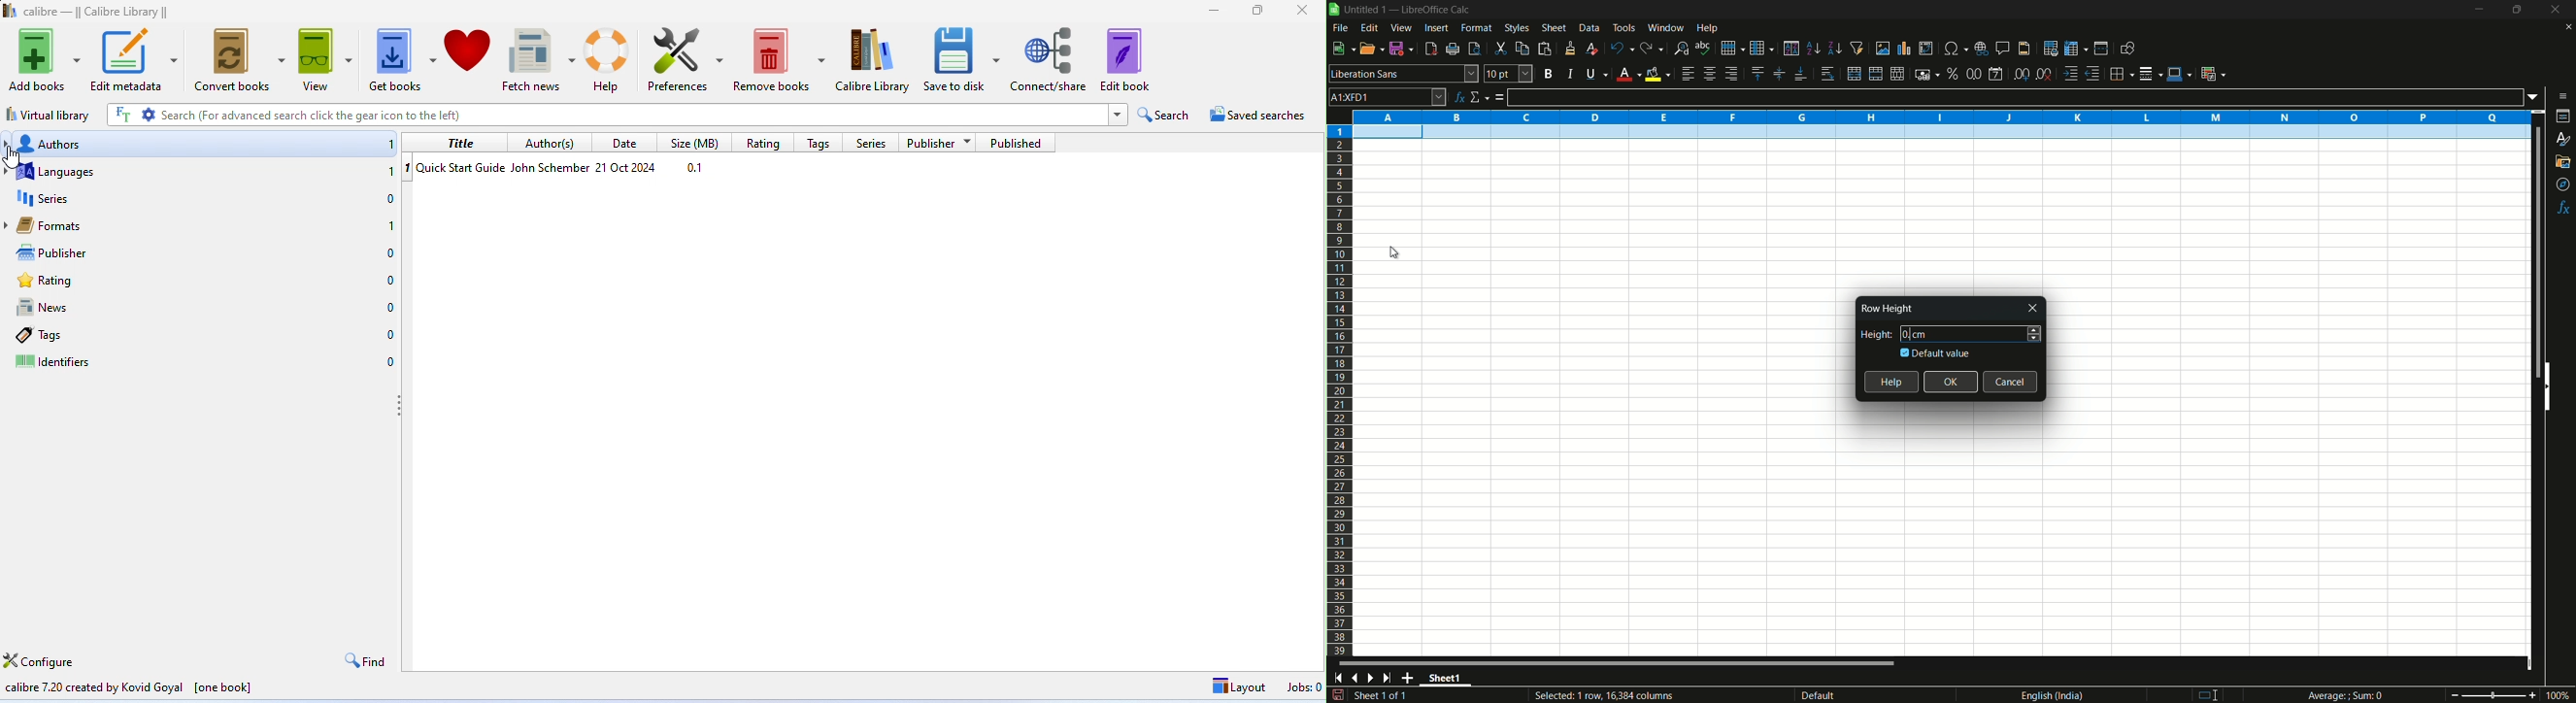 The height and width of the screenshot is (728, 2576). What do you see at coordinates (2075, 49) in the screenshot?
I see `freeze rows and columns` at bounding box center [2075, 49].